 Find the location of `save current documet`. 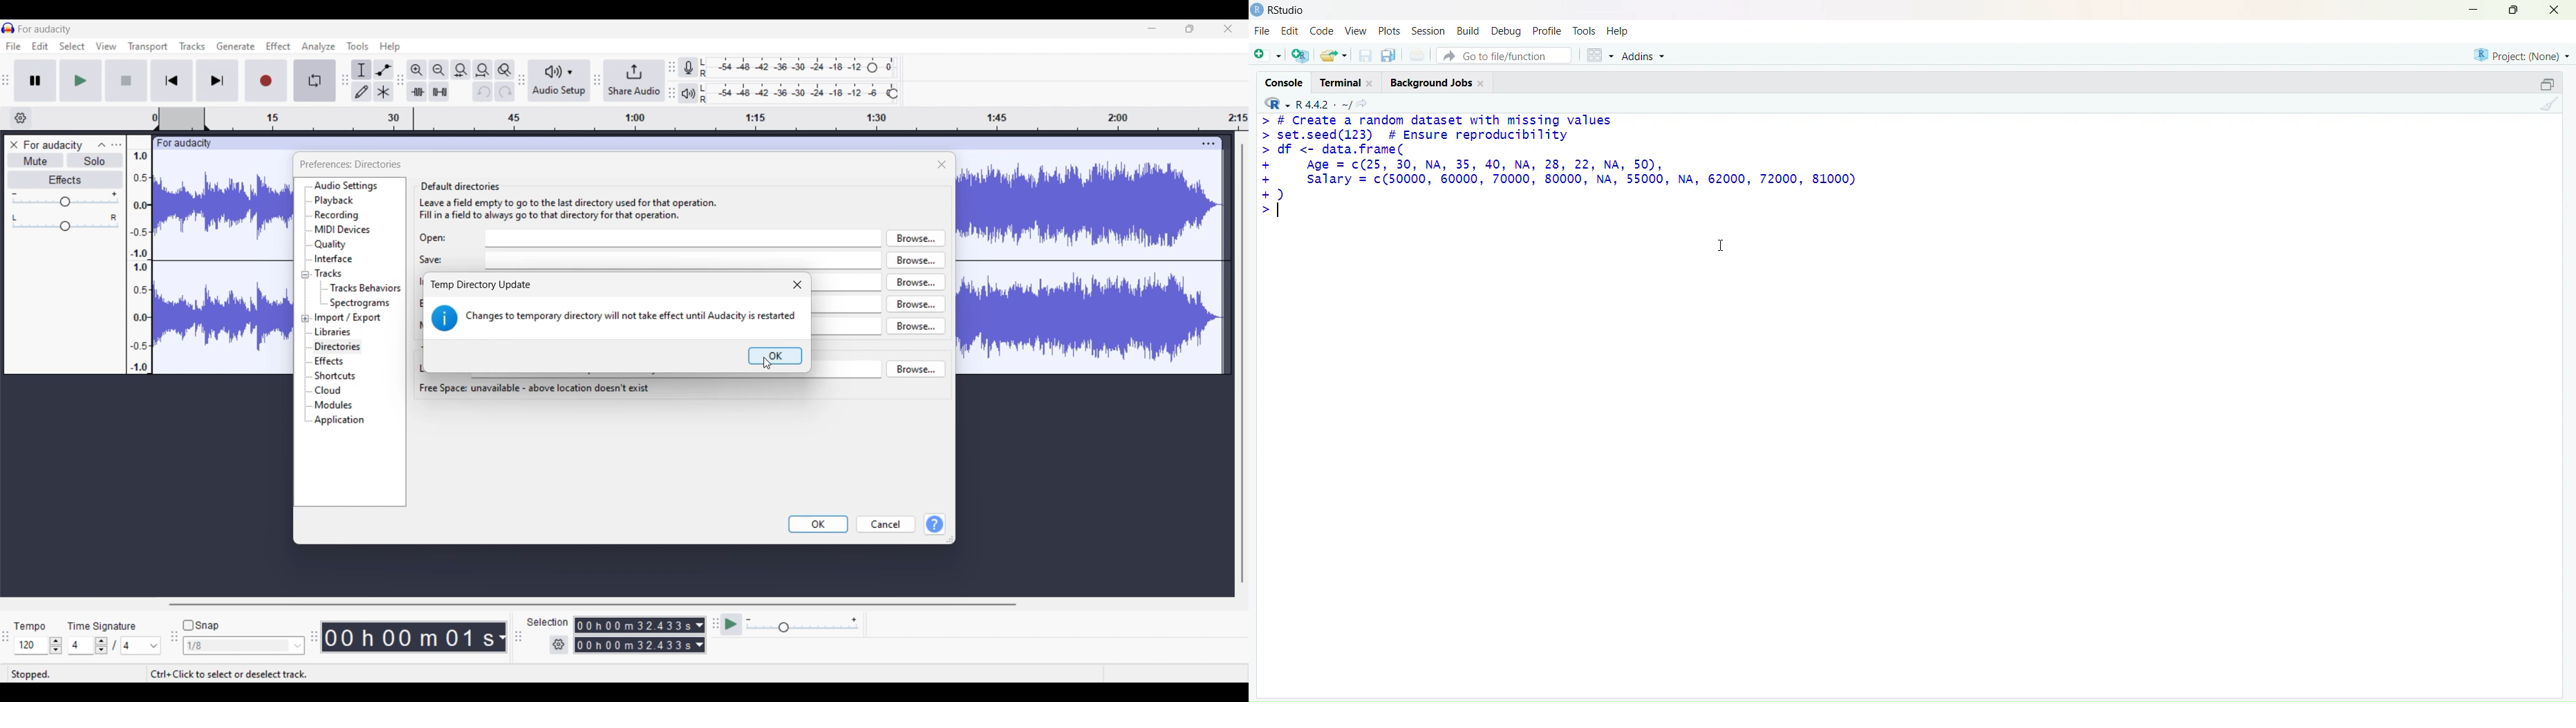

save current documet is located at coordinates (1364, 56).